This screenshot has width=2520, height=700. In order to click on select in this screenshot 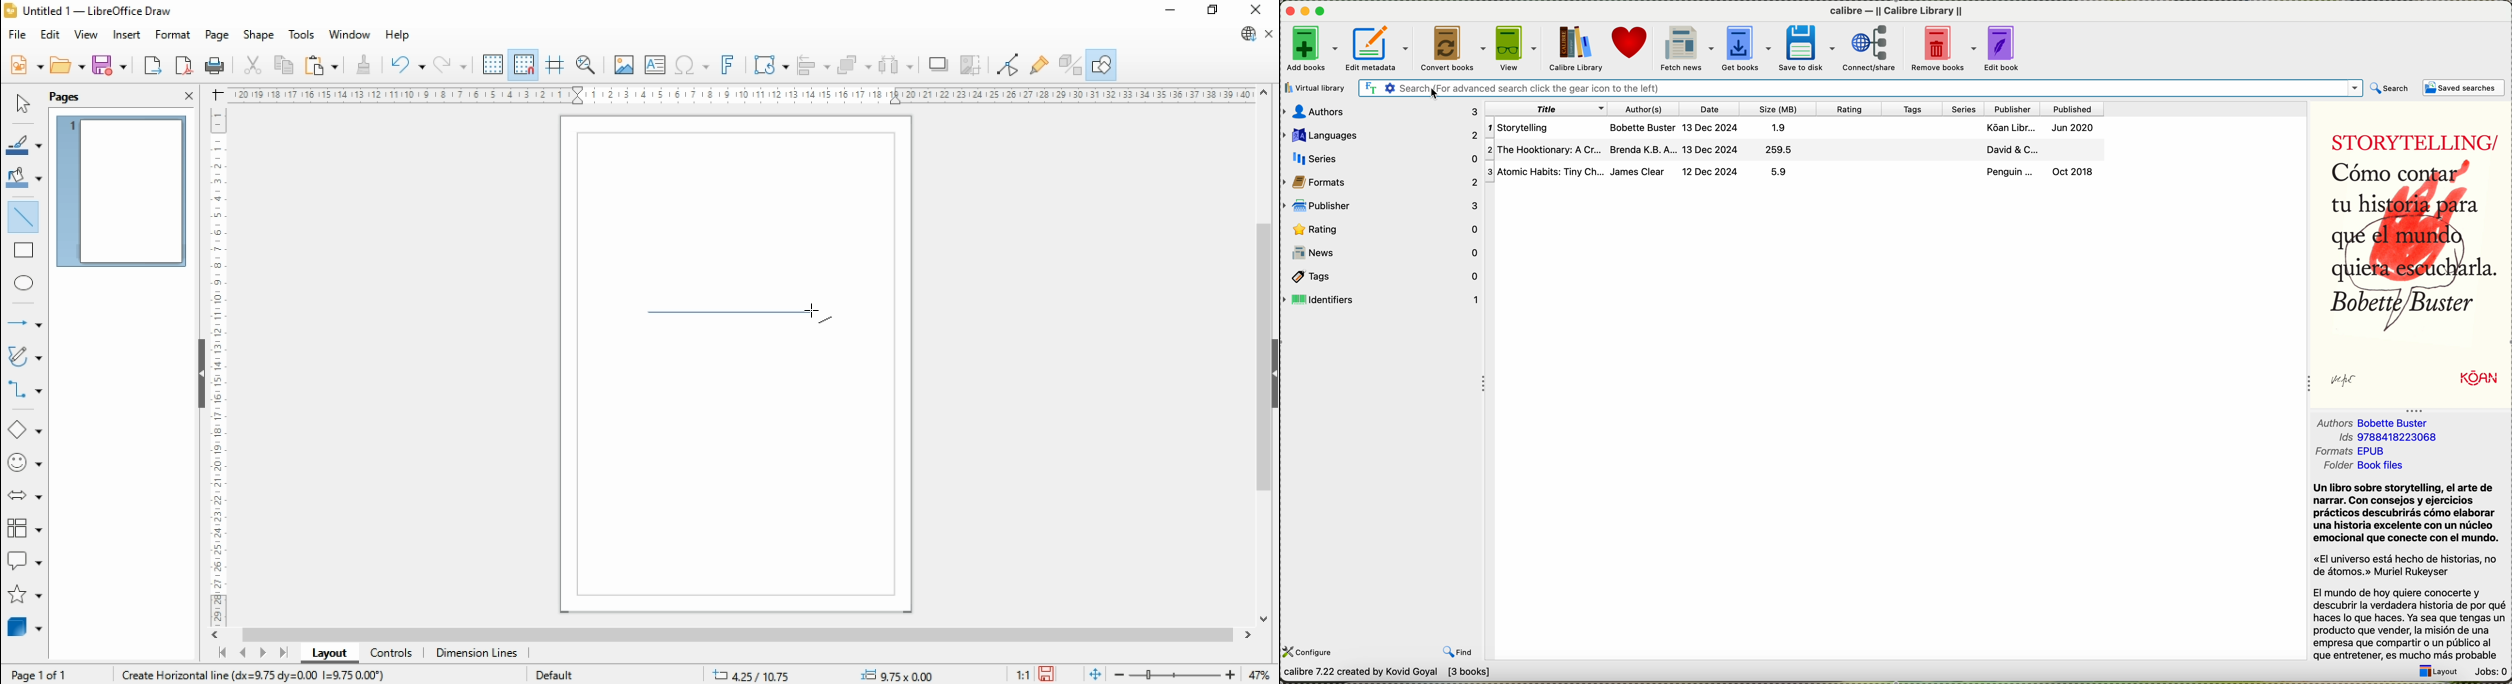, I will do `click(21, 104)`.